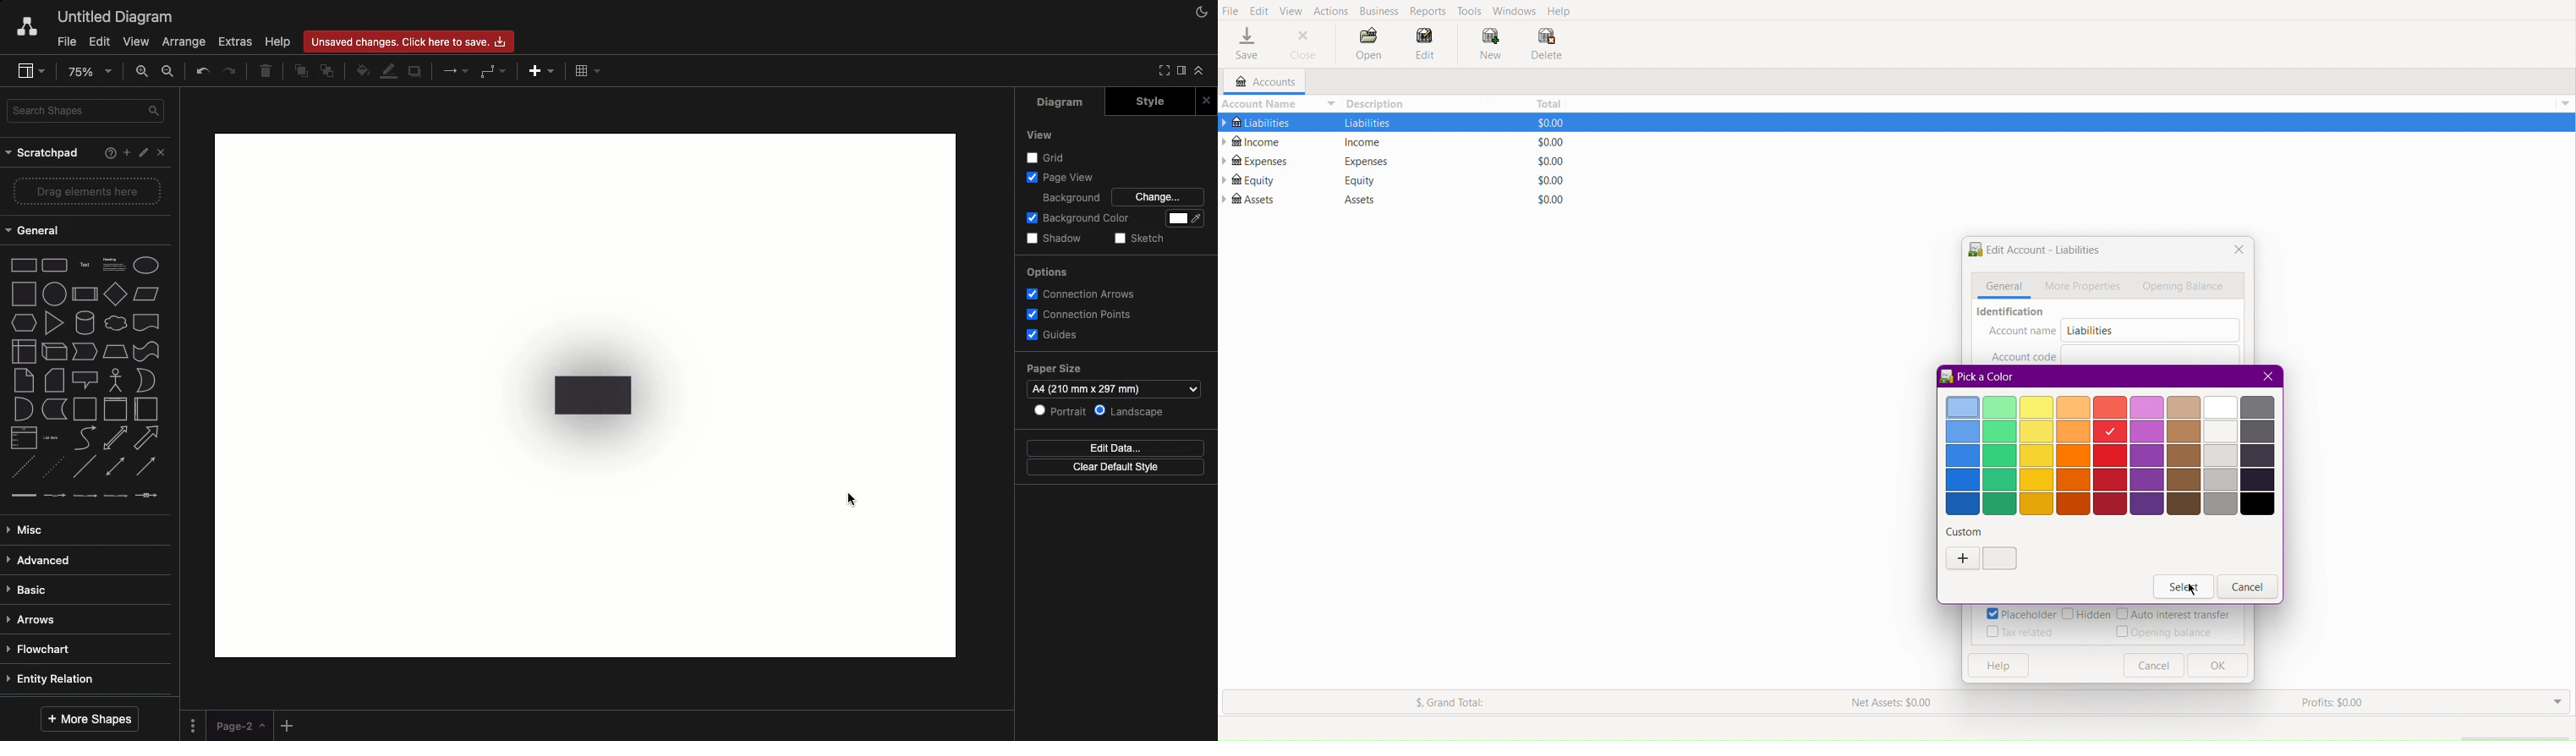  I want to click on and, so click(23, 409).